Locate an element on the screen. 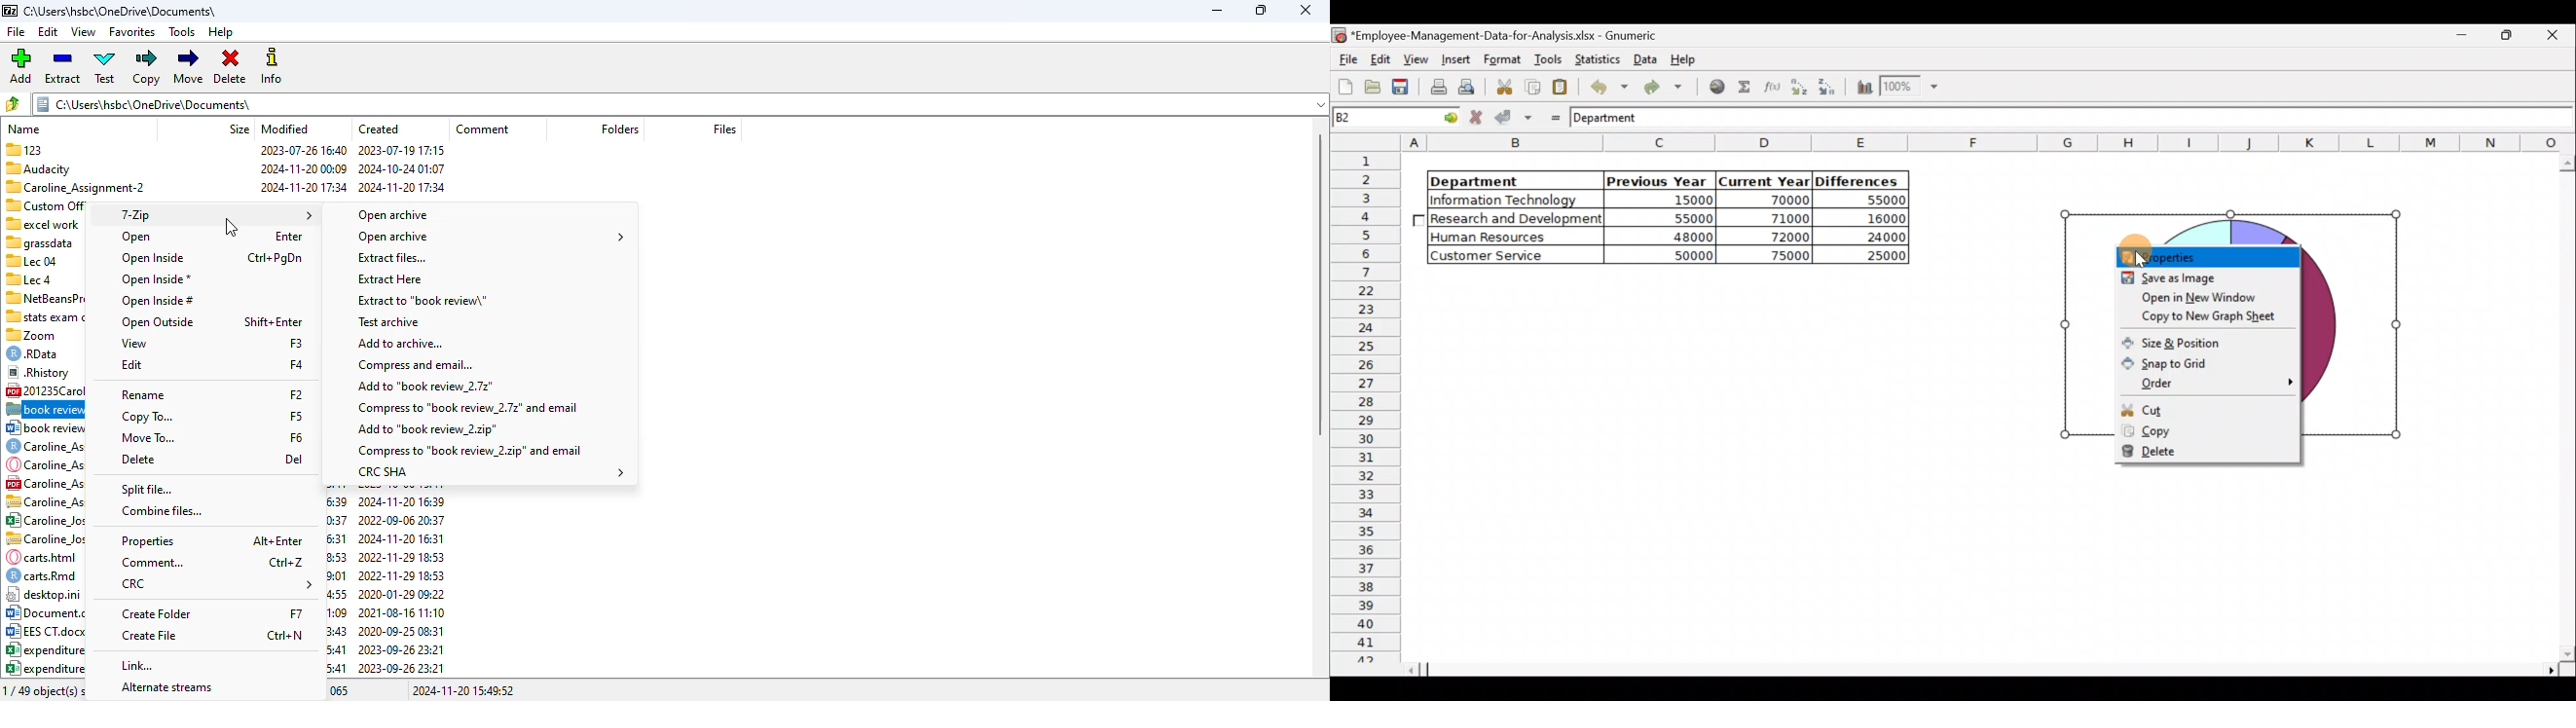 The width and height of the screenshot is (2576, 728). folder is located at coordinates (618, 129).